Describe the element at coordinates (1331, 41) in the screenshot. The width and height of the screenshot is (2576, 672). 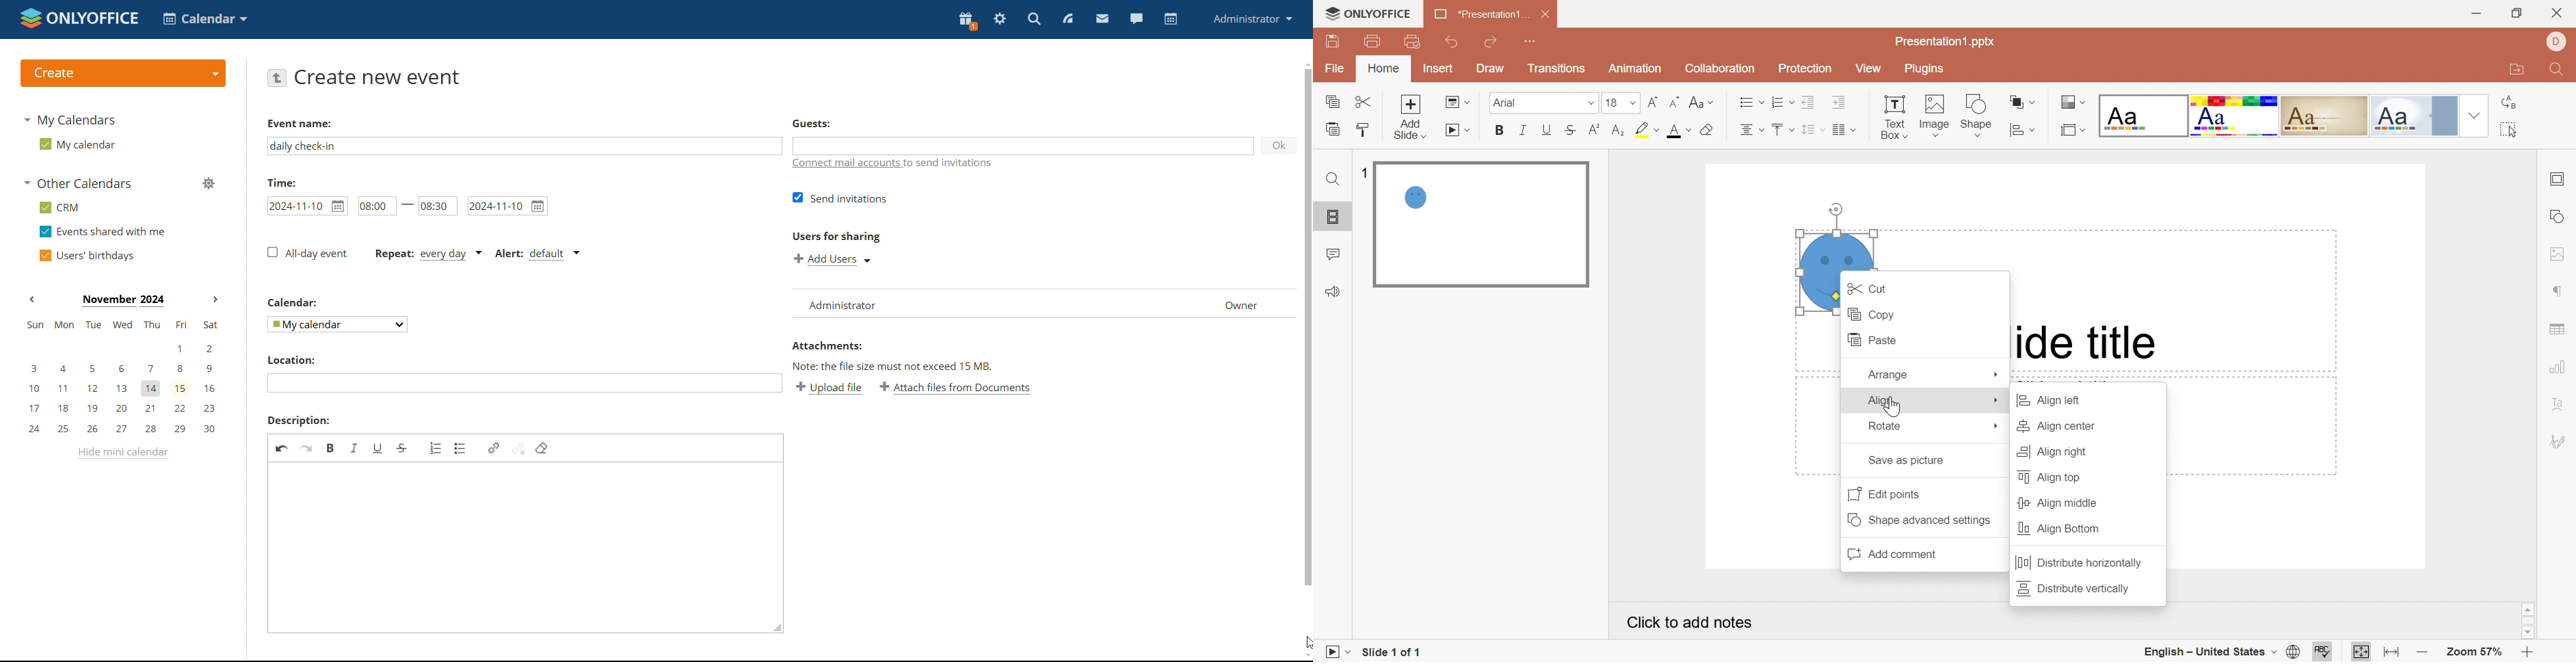
I see `Save` at that location.